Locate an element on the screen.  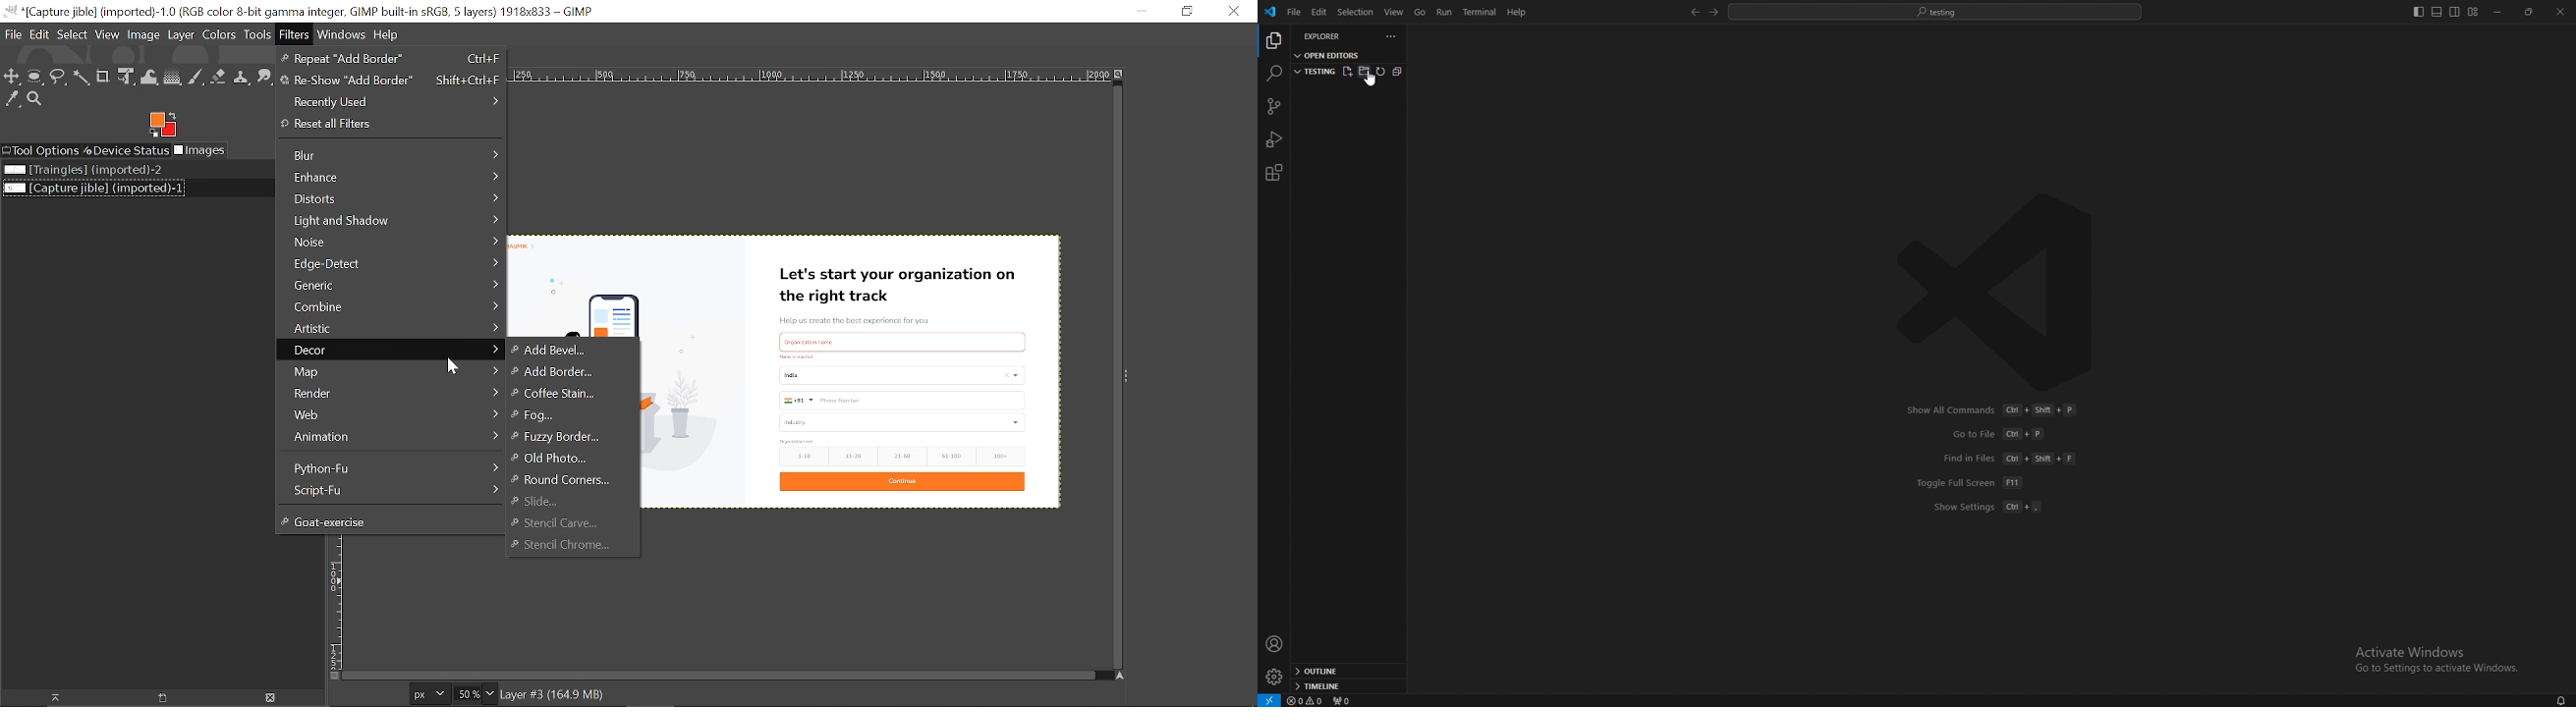
Clone tool is located at coordinates (244, 78).